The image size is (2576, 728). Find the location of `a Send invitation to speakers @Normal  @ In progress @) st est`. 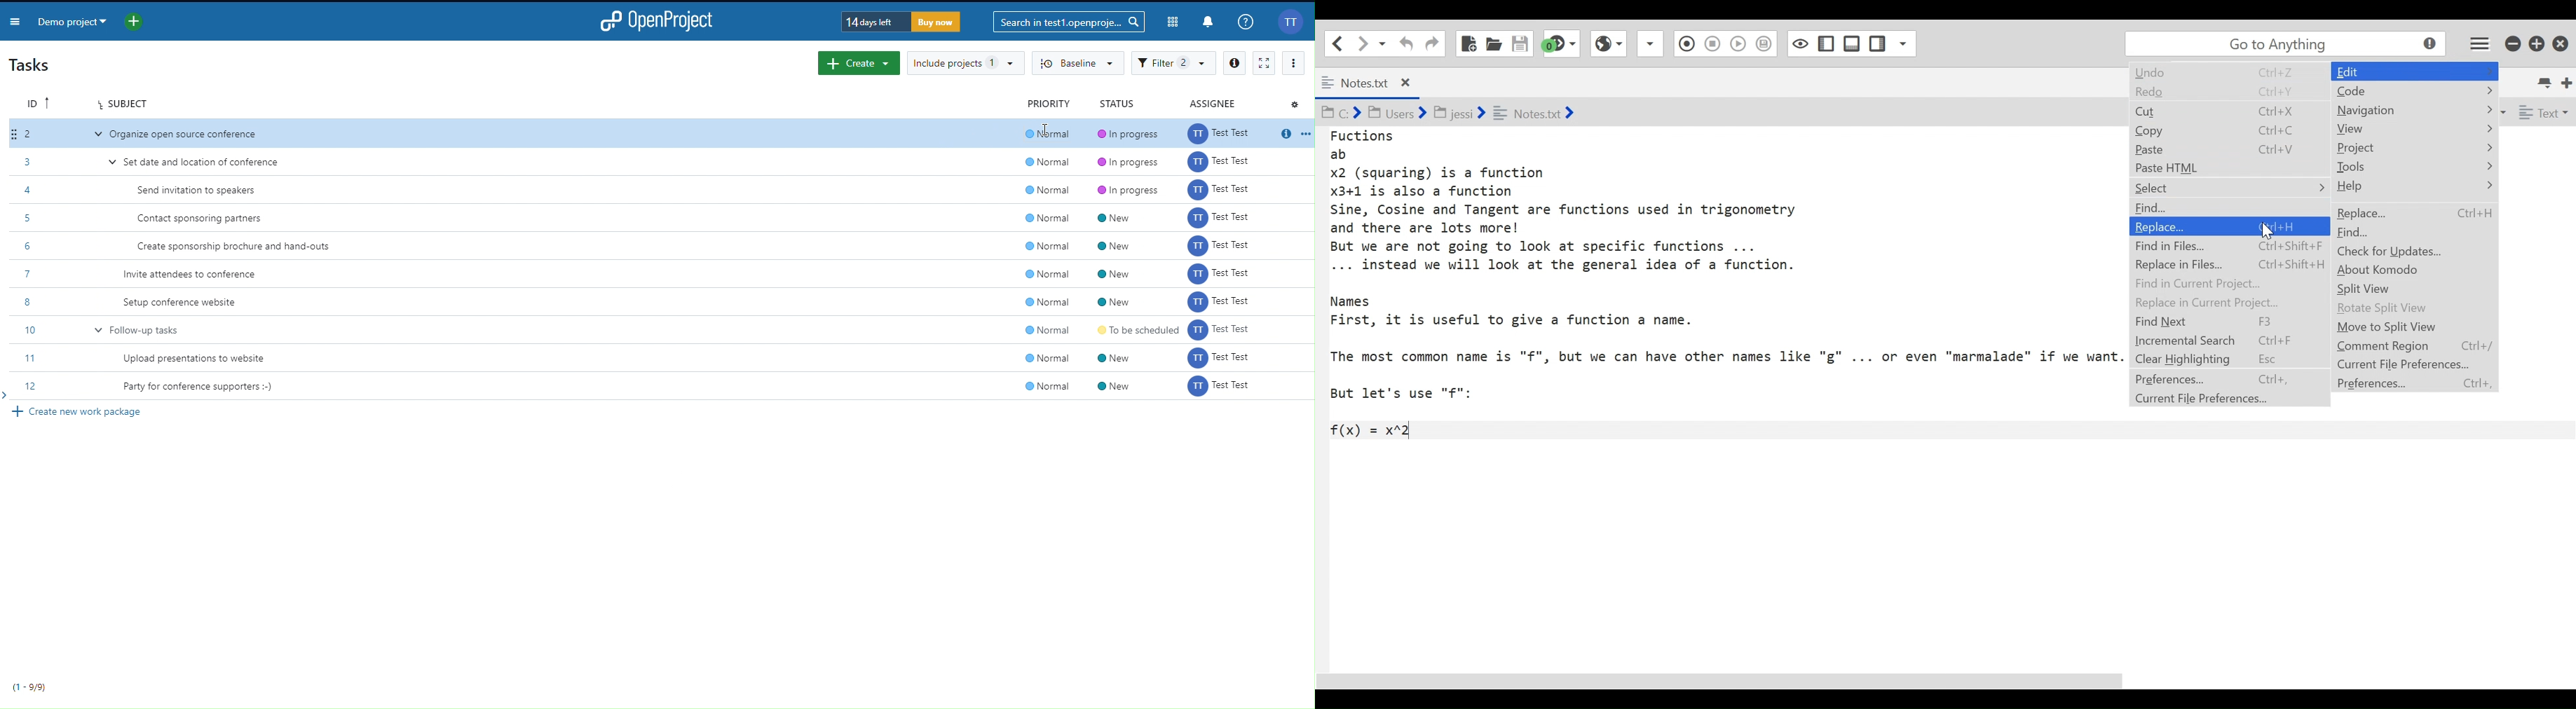

a Send invitation to speakers @Normal  @ In progress @) st est is located at coordinates (662, 189).